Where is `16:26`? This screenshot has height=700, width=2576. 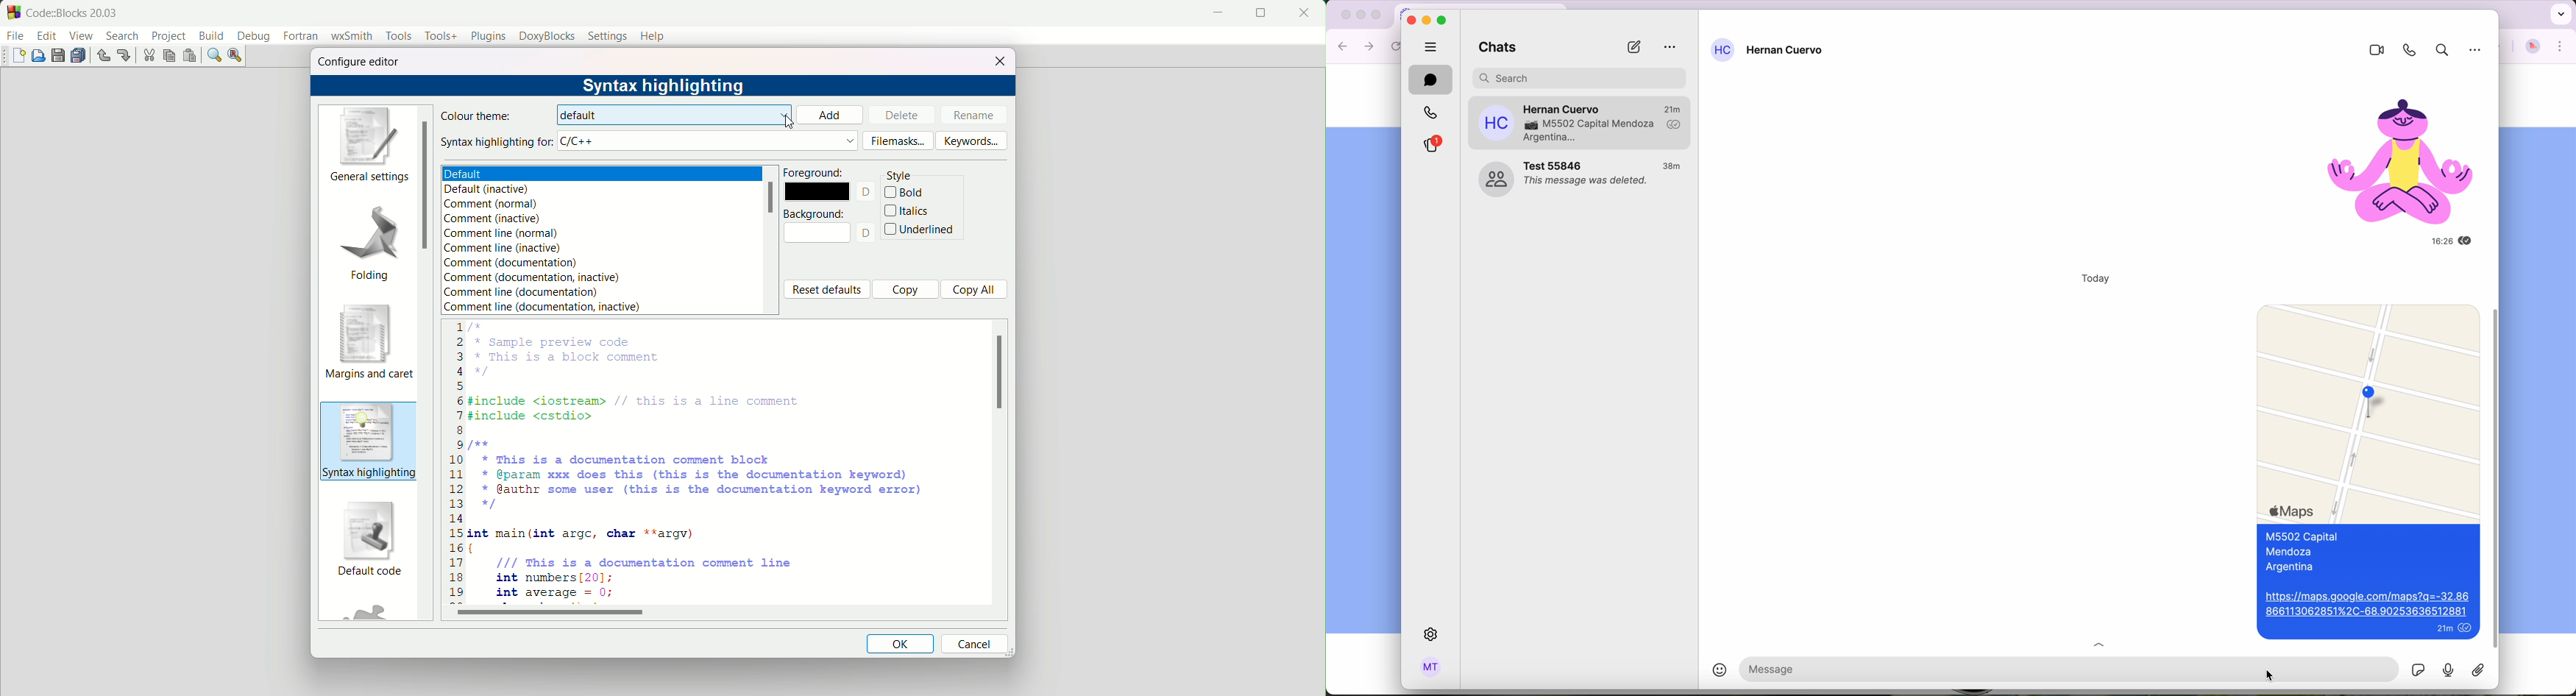 16:26 is located at coordinates (2431, 241).